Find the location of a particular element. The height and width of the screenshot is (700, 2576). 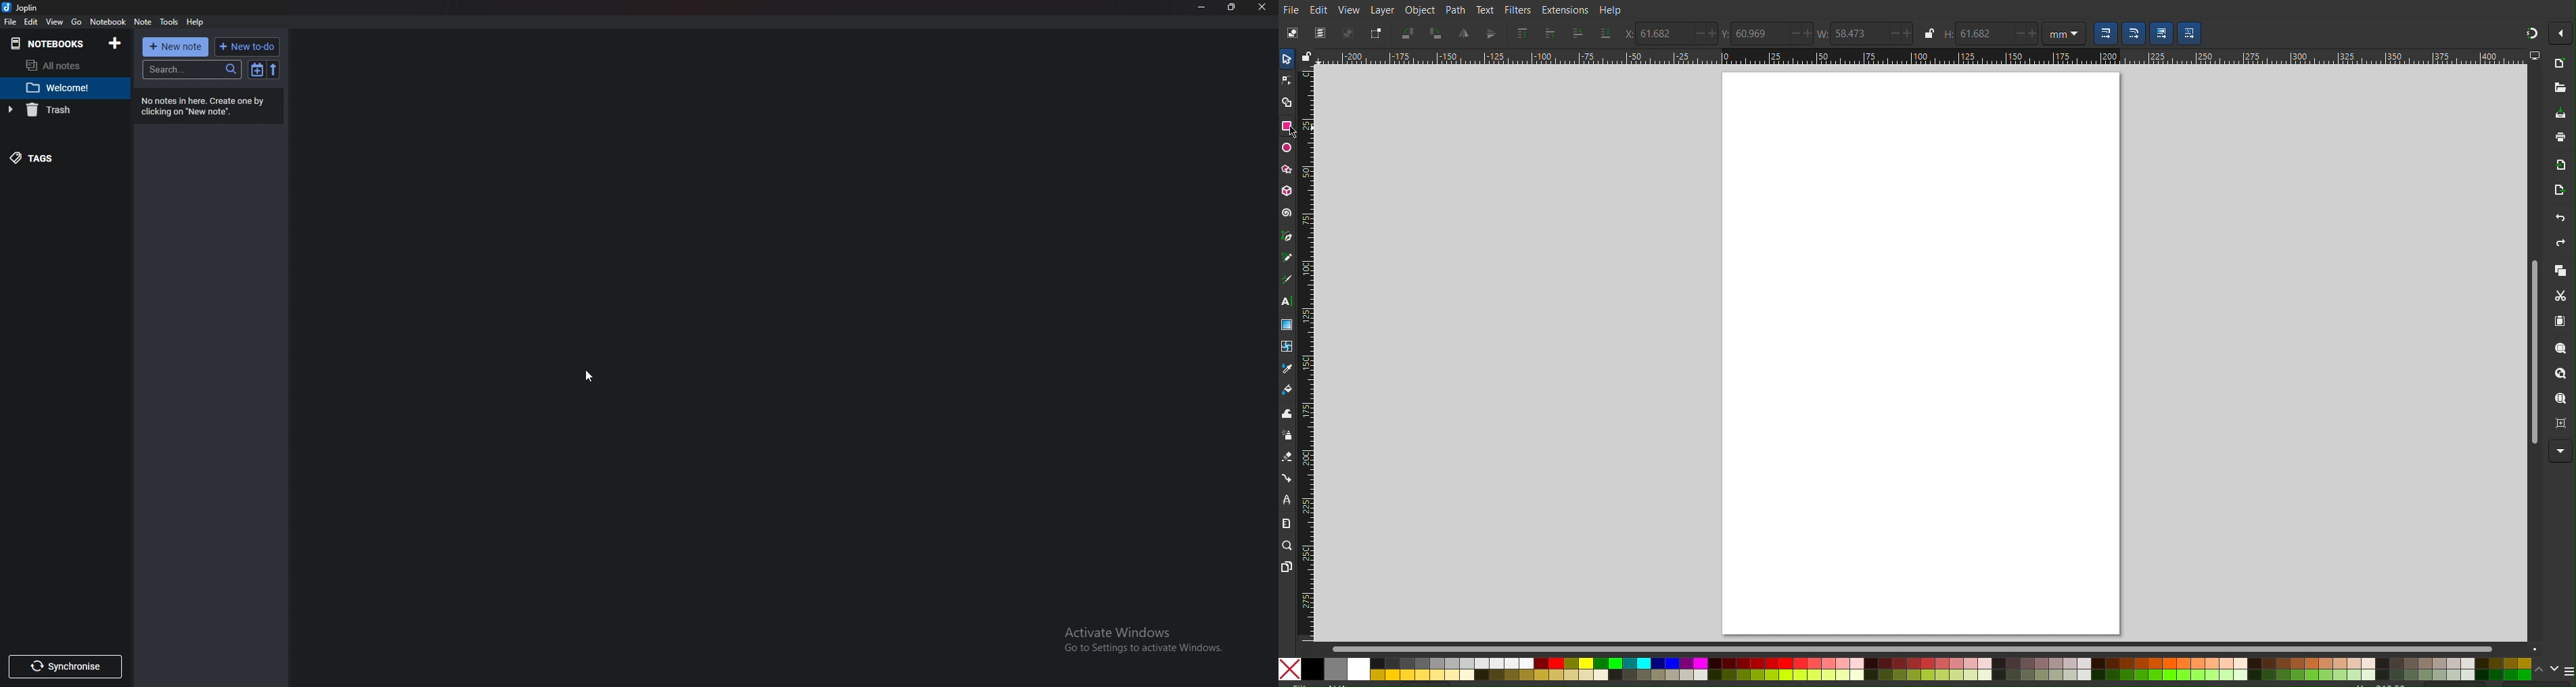

info is located at coordinates (210, 105).